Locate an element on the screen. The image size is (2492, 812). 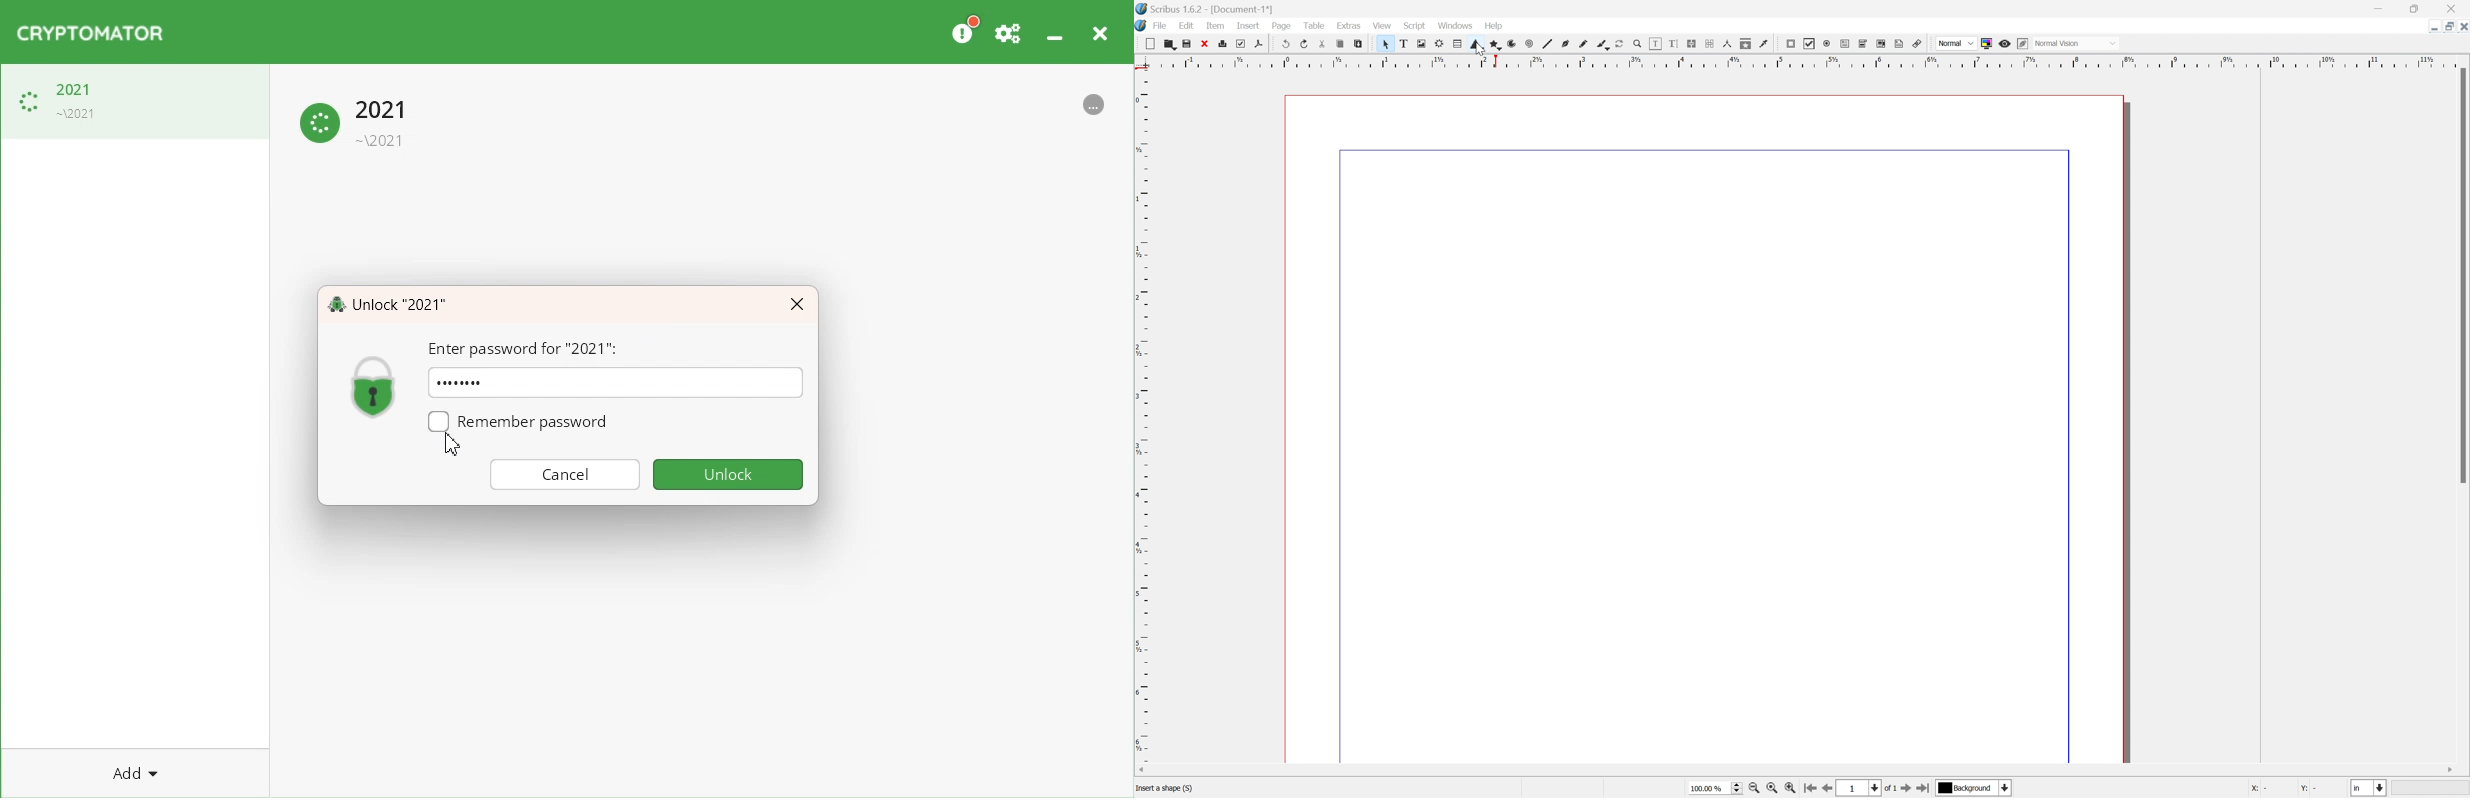
Shape is located at coordinates (1472, 45).